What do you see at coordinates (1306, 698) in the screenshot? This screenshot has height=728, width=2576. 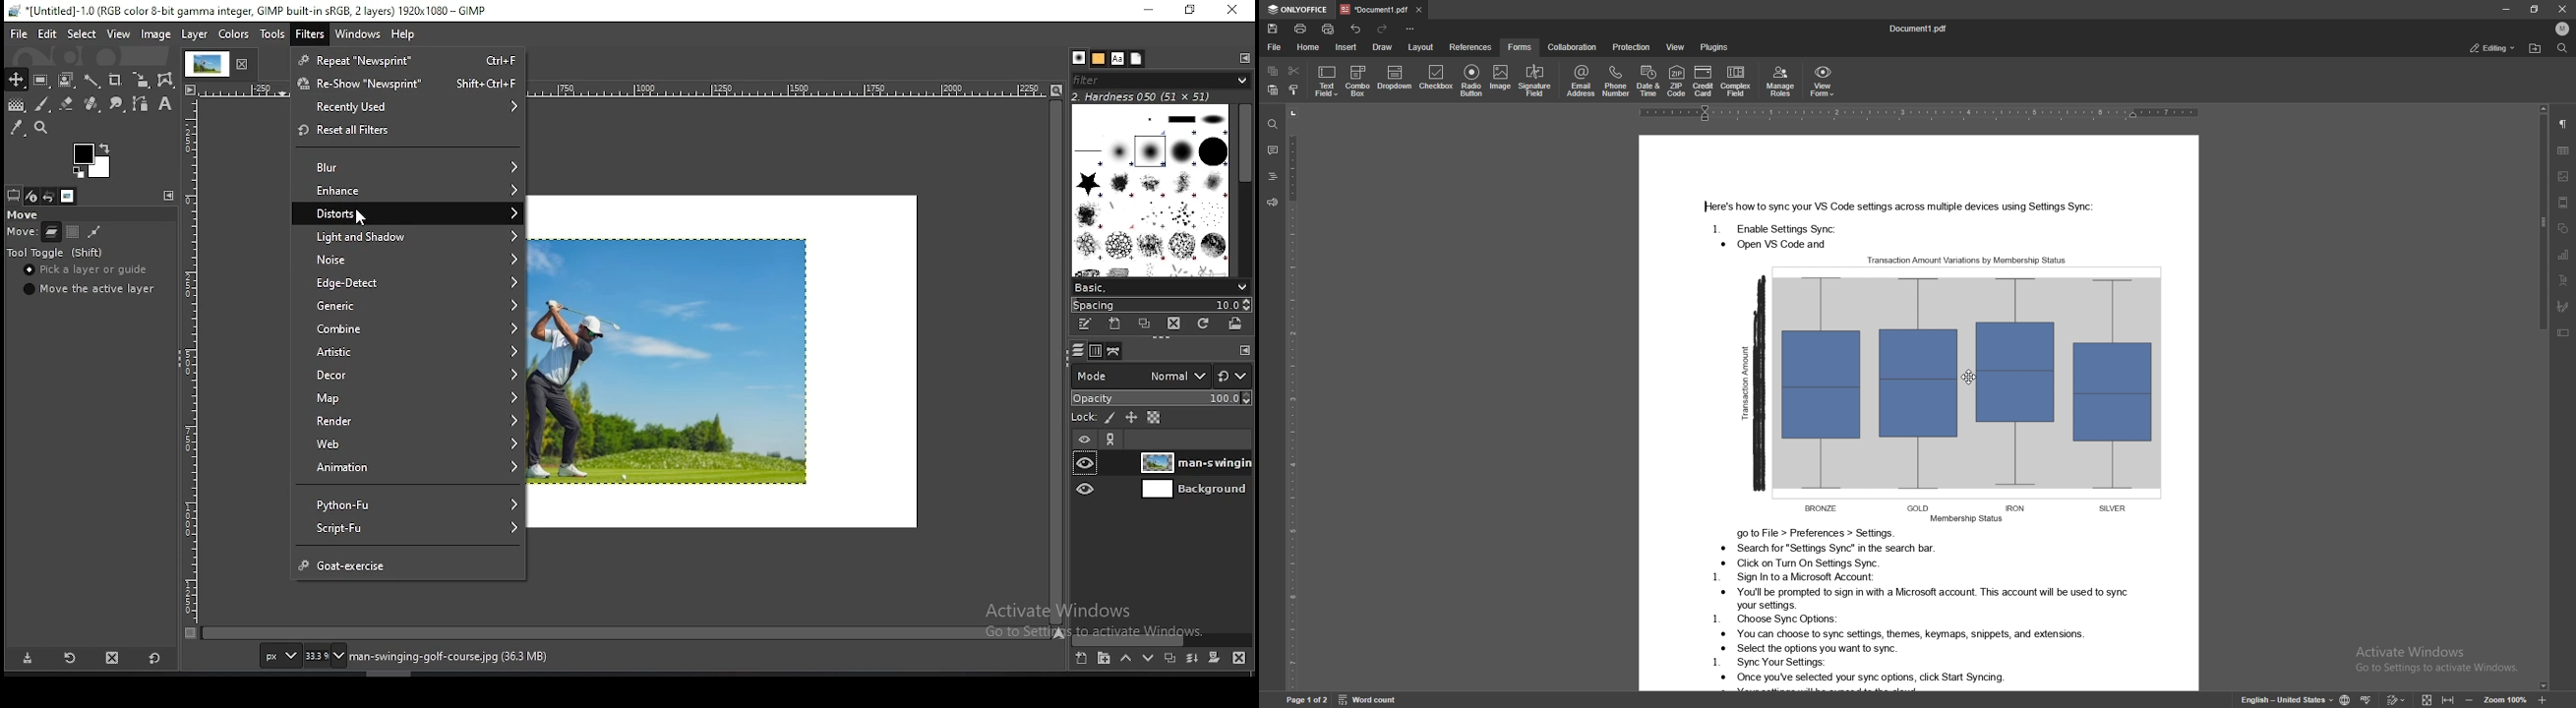 I see `page` at bounding box center [1306, 698].